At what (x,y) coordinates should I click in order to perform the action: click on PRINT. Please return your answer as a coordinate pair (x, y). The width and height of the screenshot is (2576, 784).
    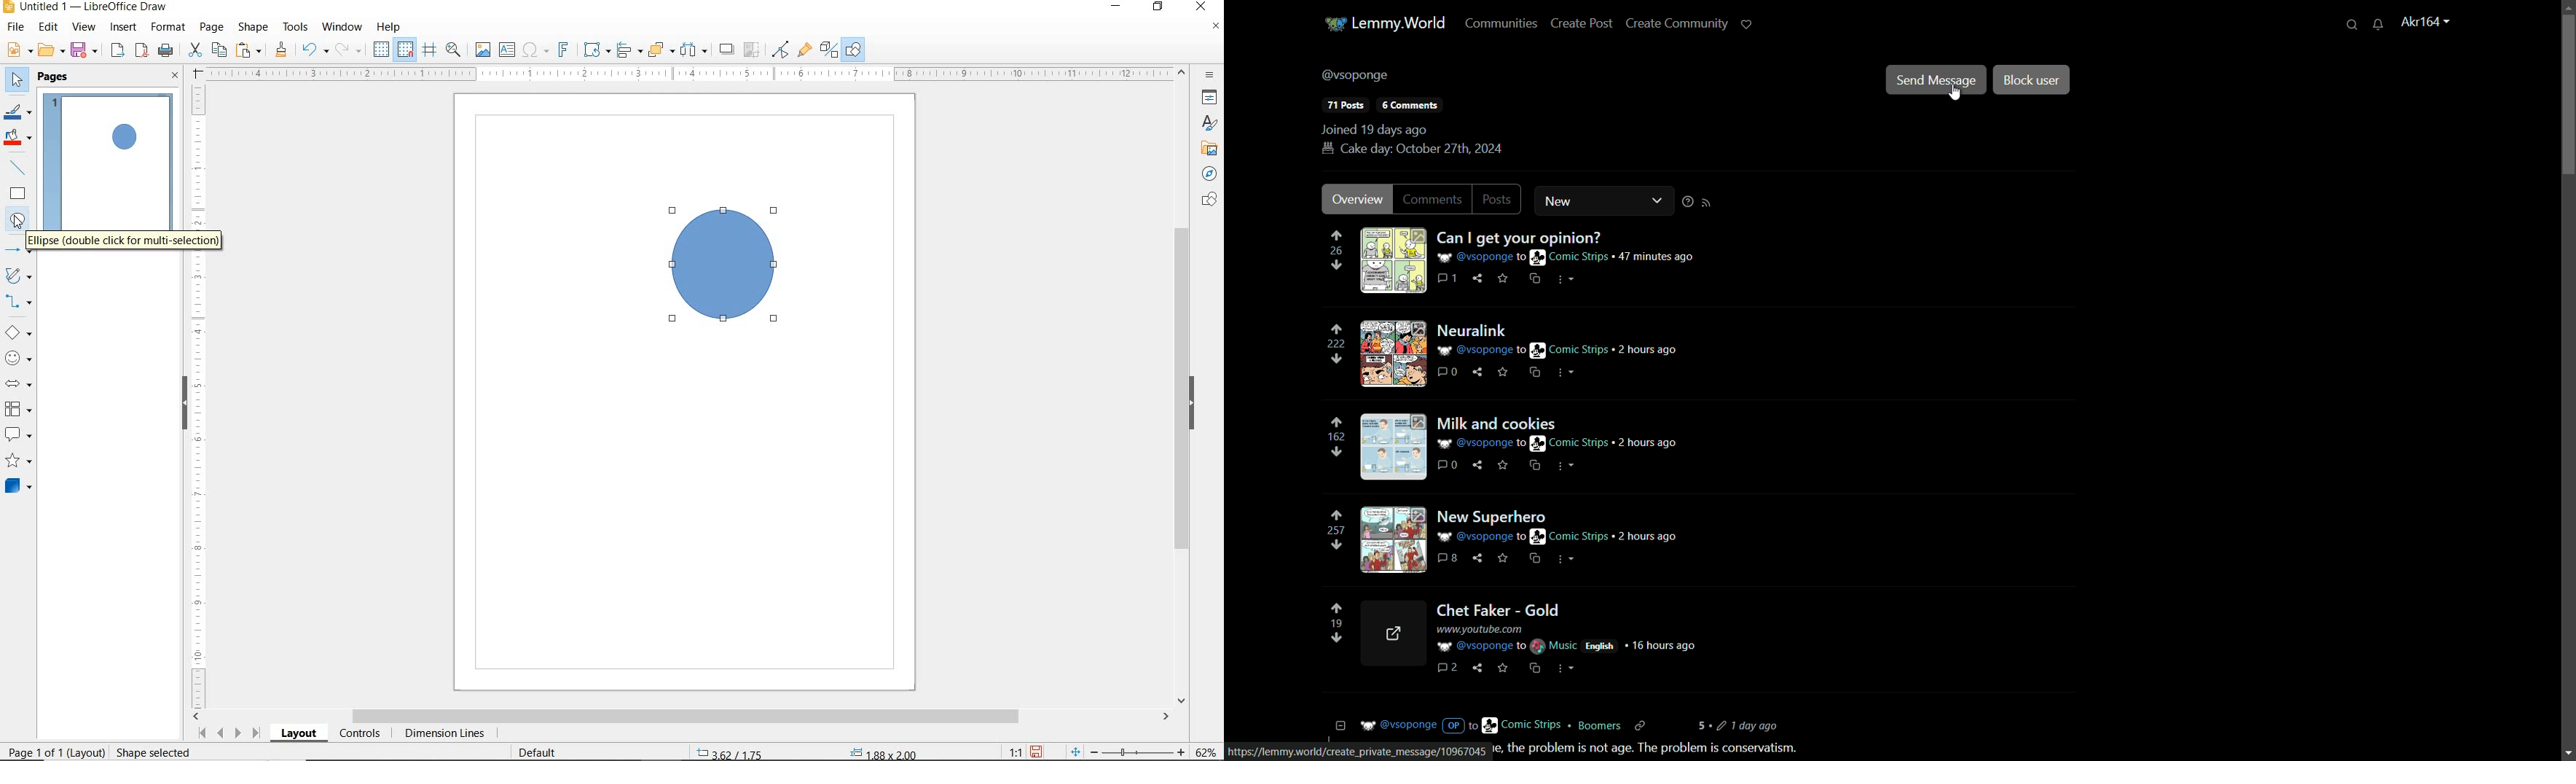
    Looking at the image, I should click on (166, 50).